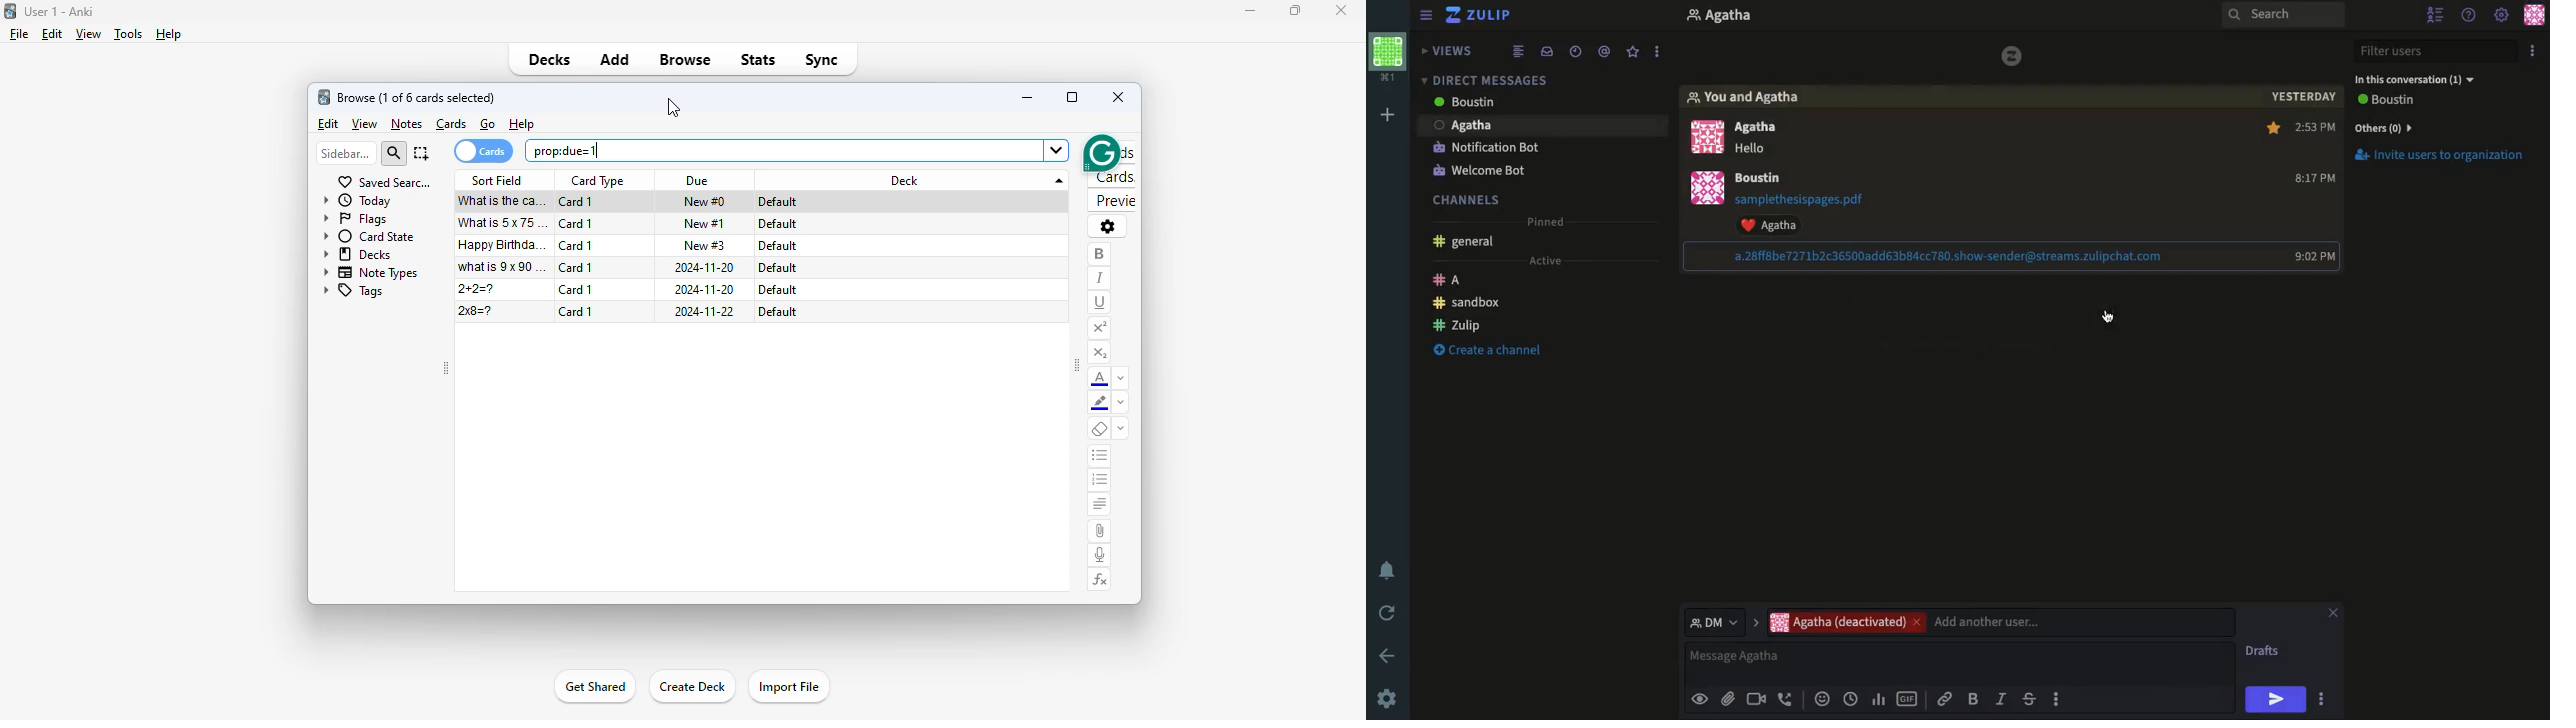 This screenshot has height=728, width=2576. Describe the element at coordinates (1481, 16) in the screenshot. I see `Zulip` at that location.